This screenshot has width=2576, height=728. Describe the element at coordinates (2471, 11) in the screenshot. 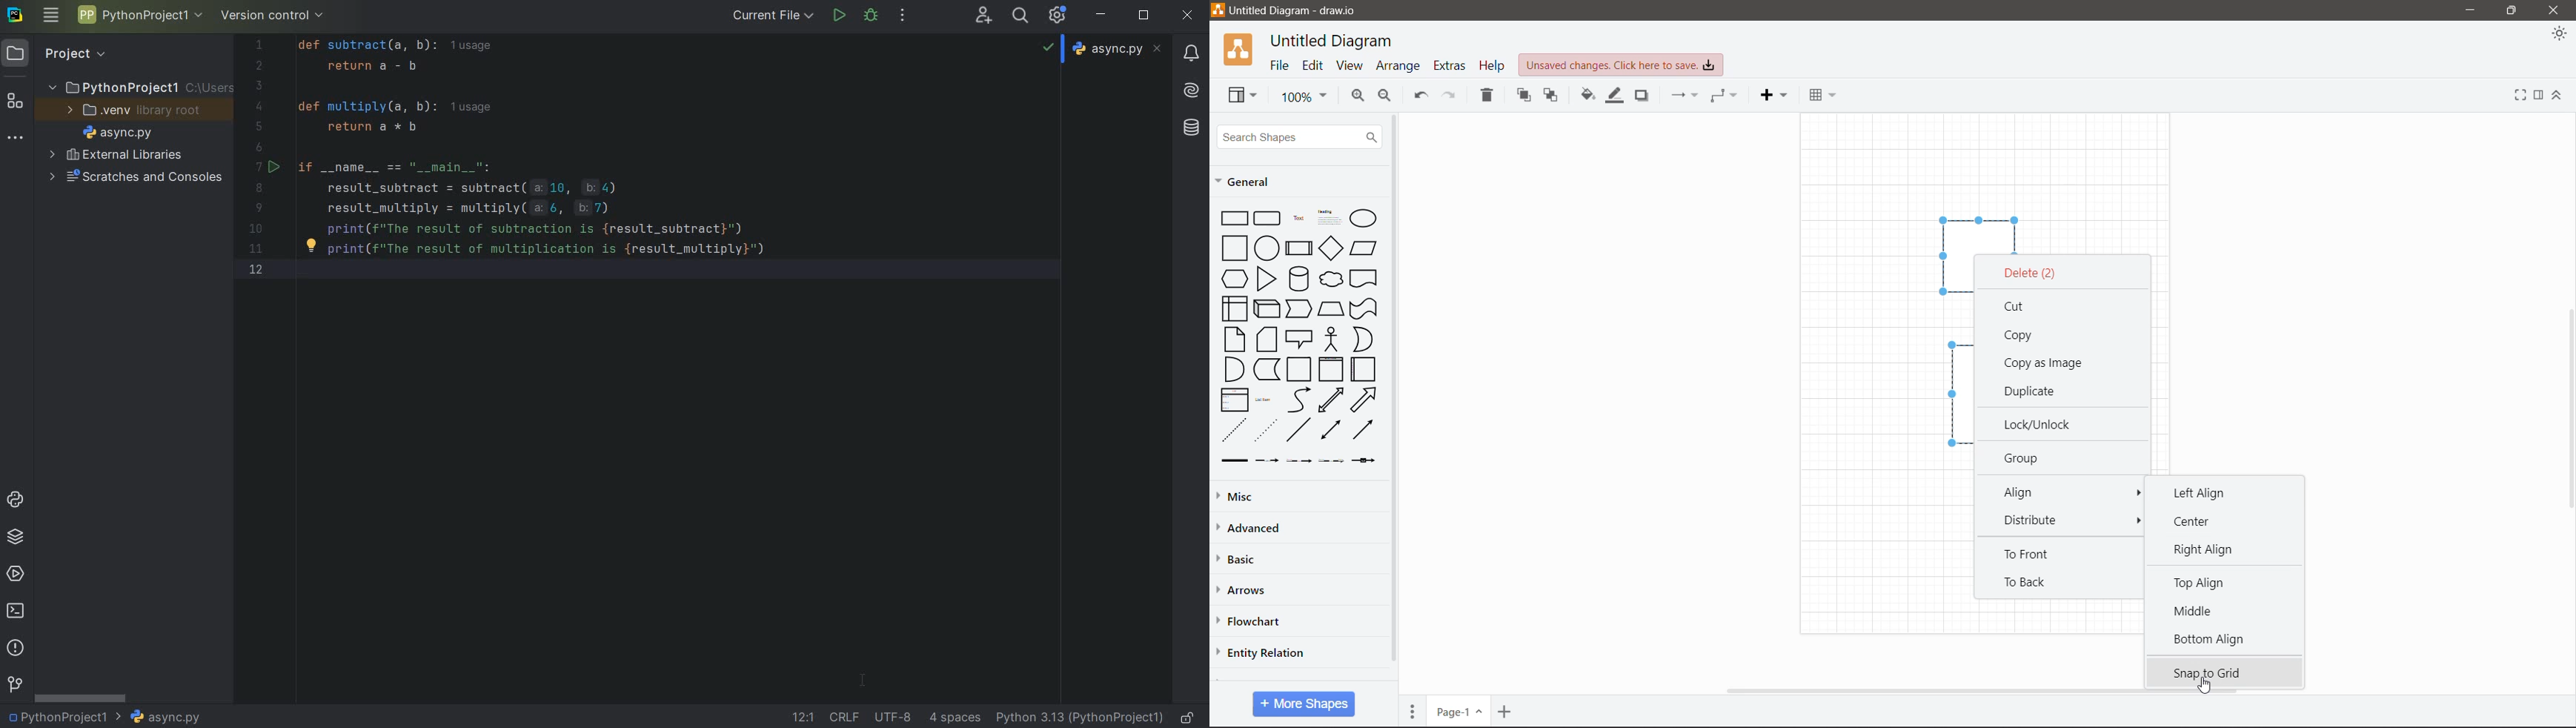

I see `Minimize` at that location.